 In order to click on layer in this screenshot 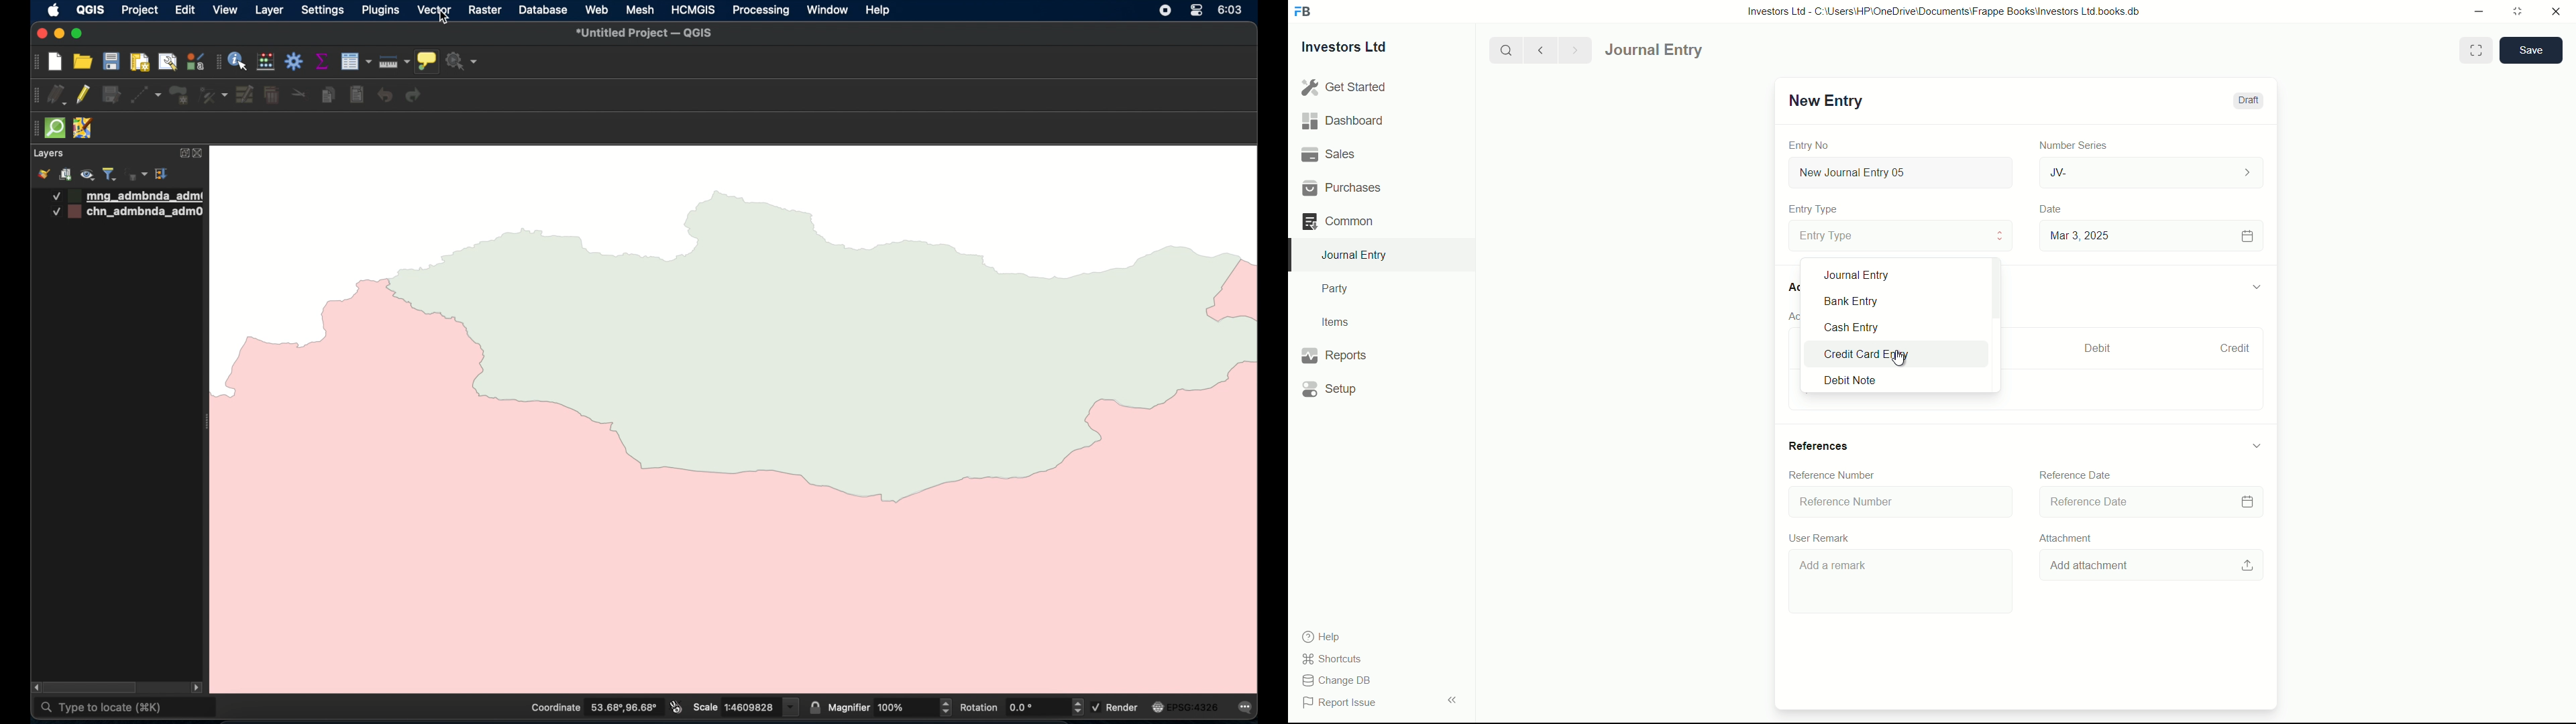, I will do `click(269, 11)`.